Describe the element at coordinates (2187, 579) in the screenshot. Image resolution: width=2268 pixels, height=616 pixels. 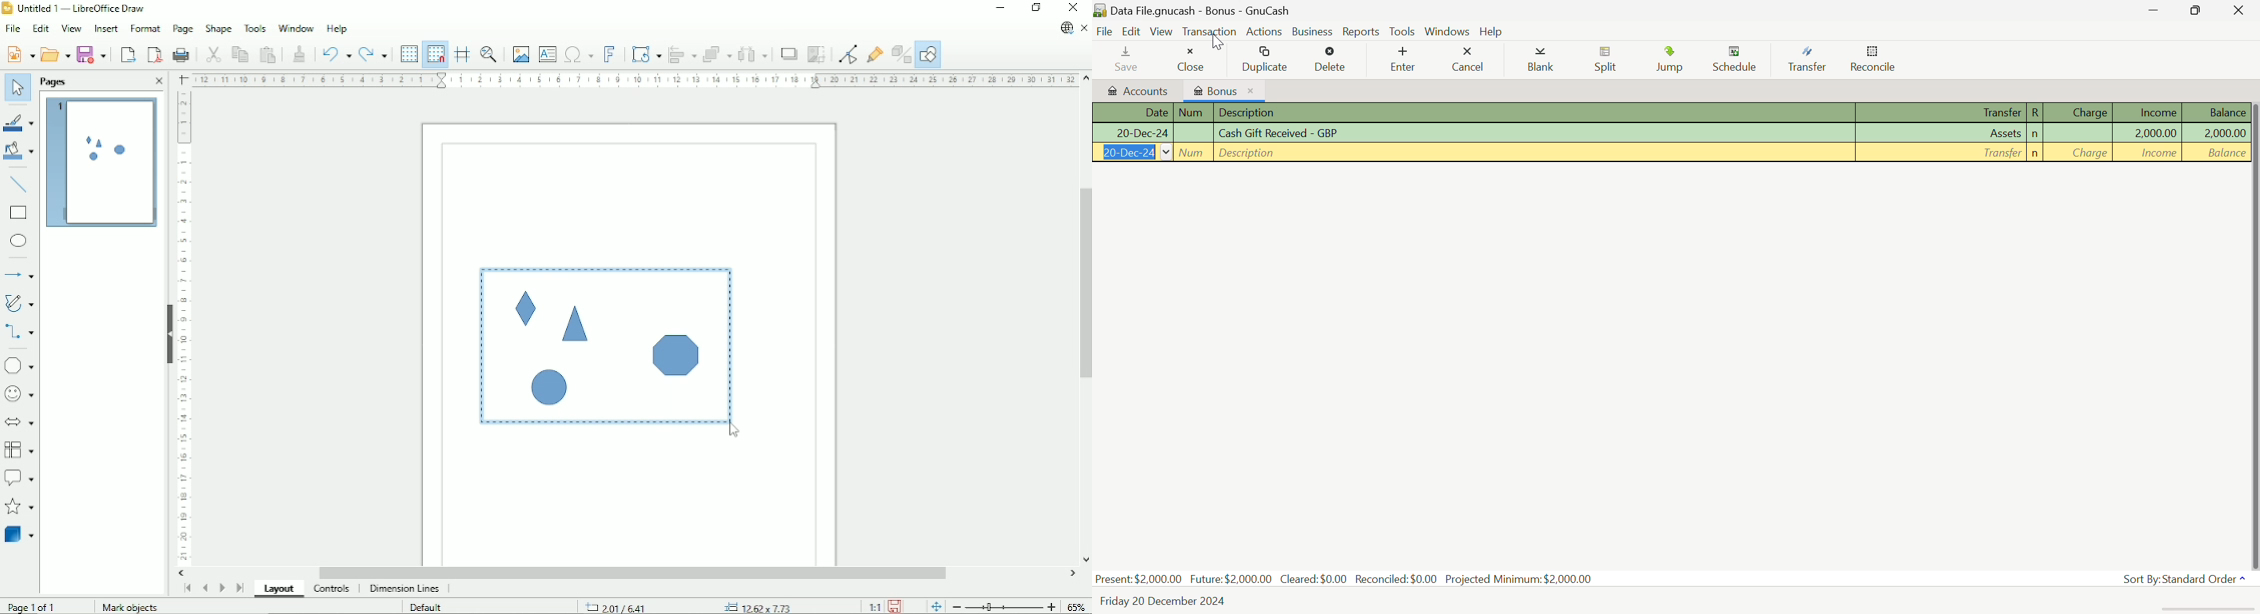
I see `Sort By: Standard Order` at that location.